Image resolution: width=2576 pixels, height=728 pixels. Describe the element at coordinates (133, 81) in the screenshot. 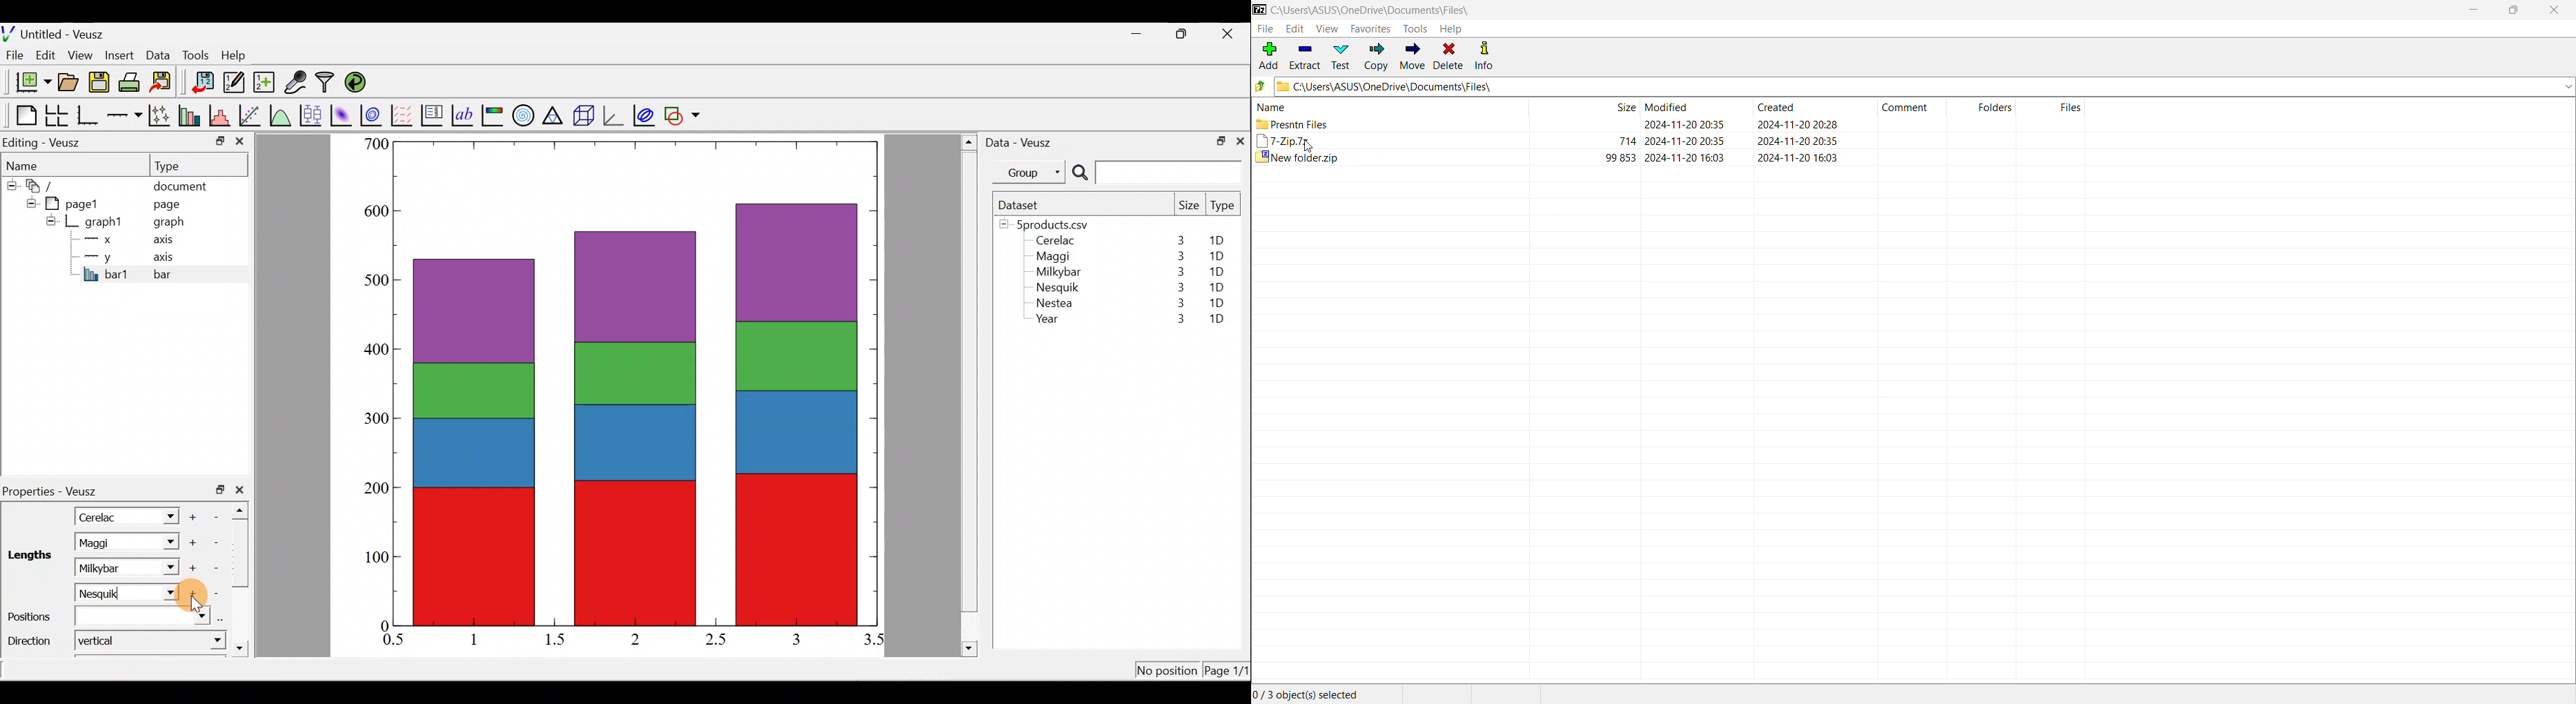

I see `Print the document` at that location.